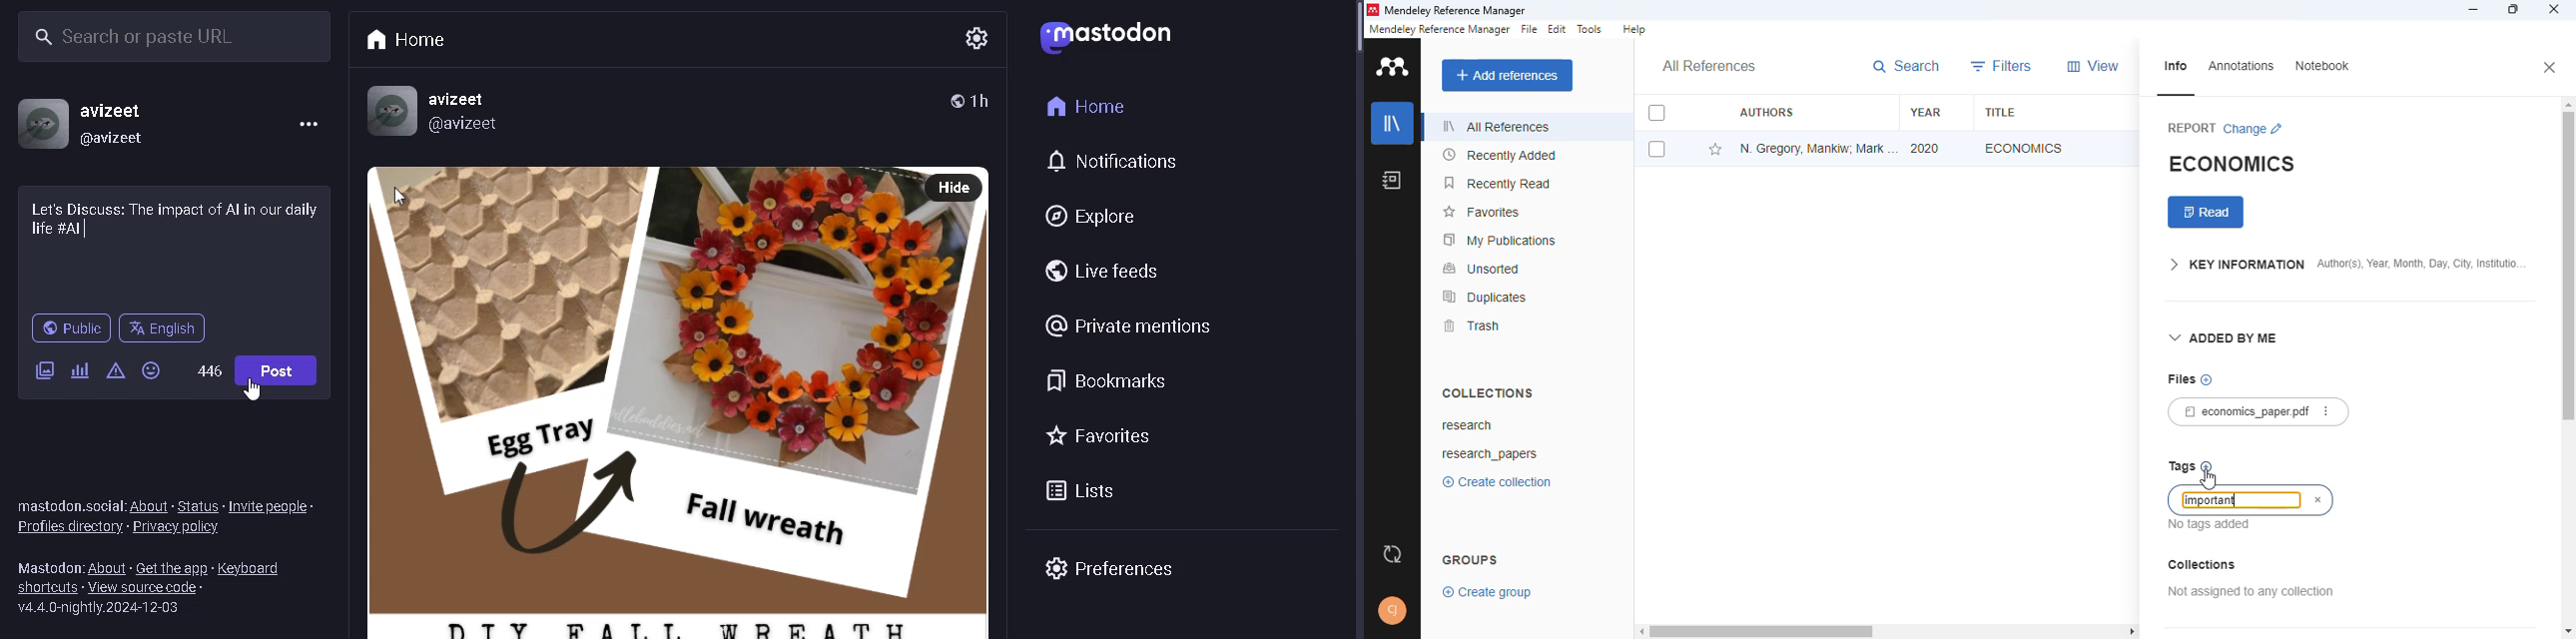 The image size is (2576, 644). I want to click on SHORTCUTS, so click(47, 589).